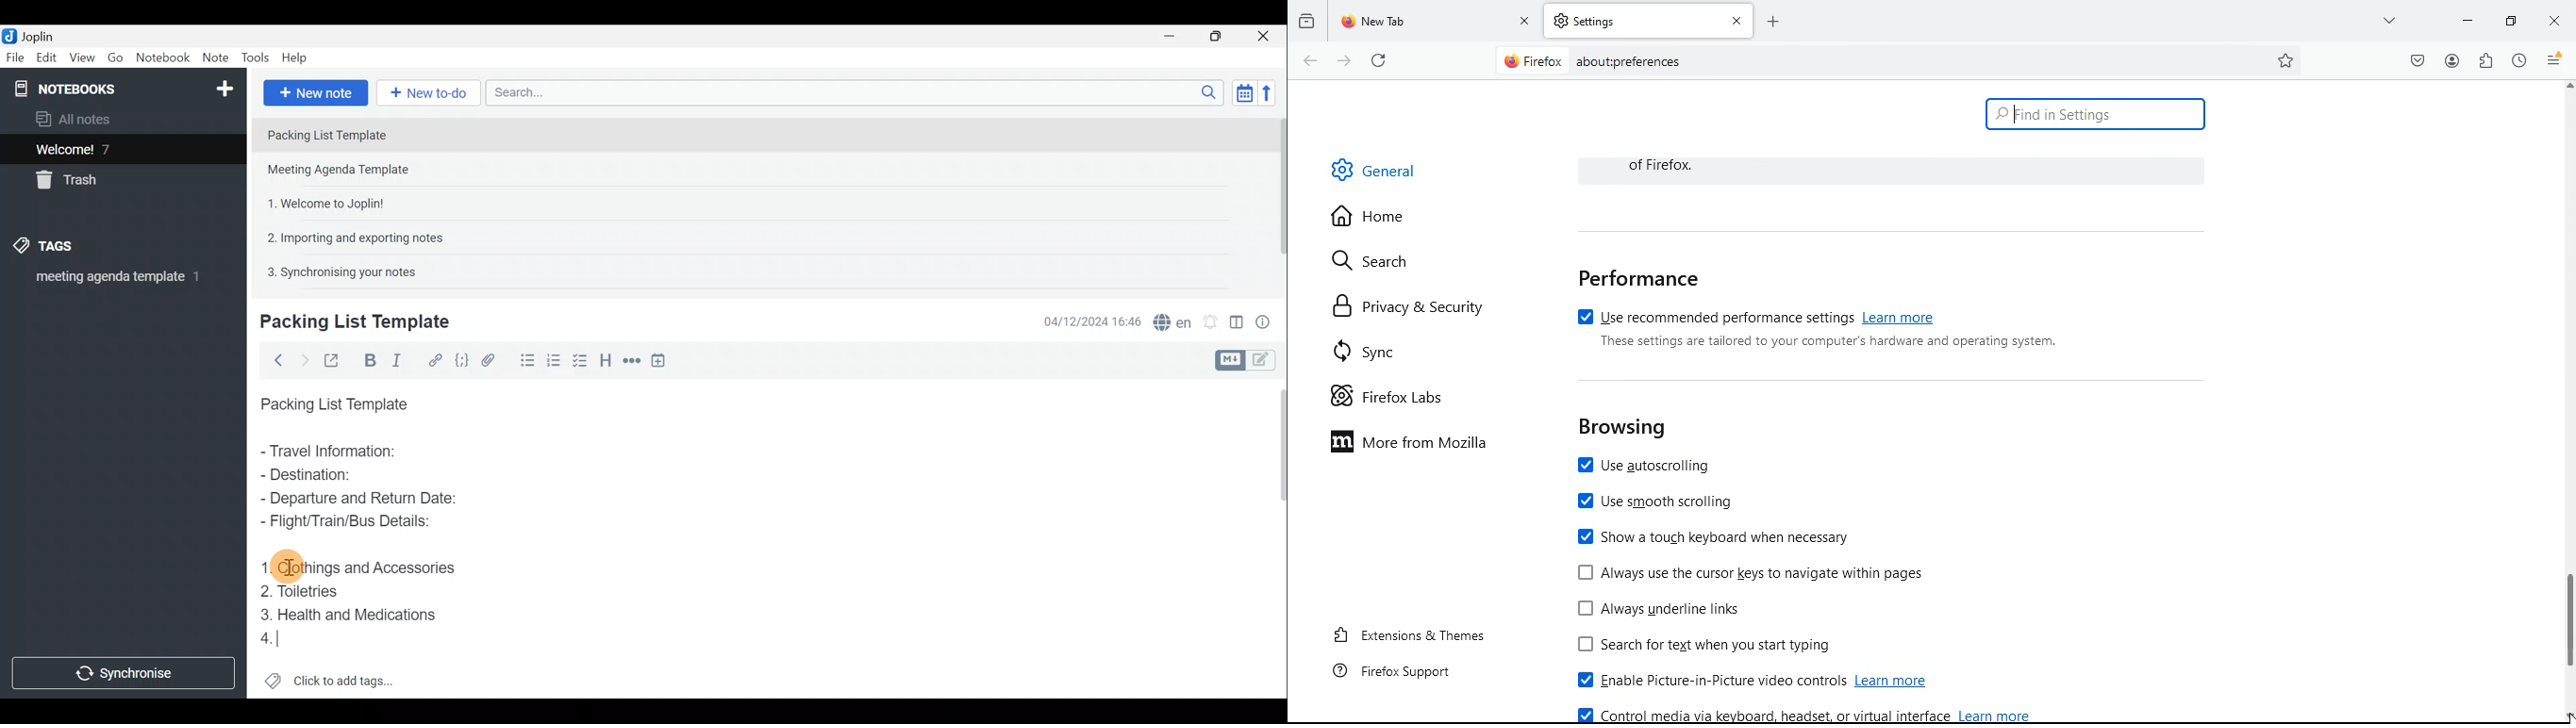 This screenshot has height=728, width=2576. Describe the element at coordinates (44, 58) in the screenshot. I see `Edit` at that location.